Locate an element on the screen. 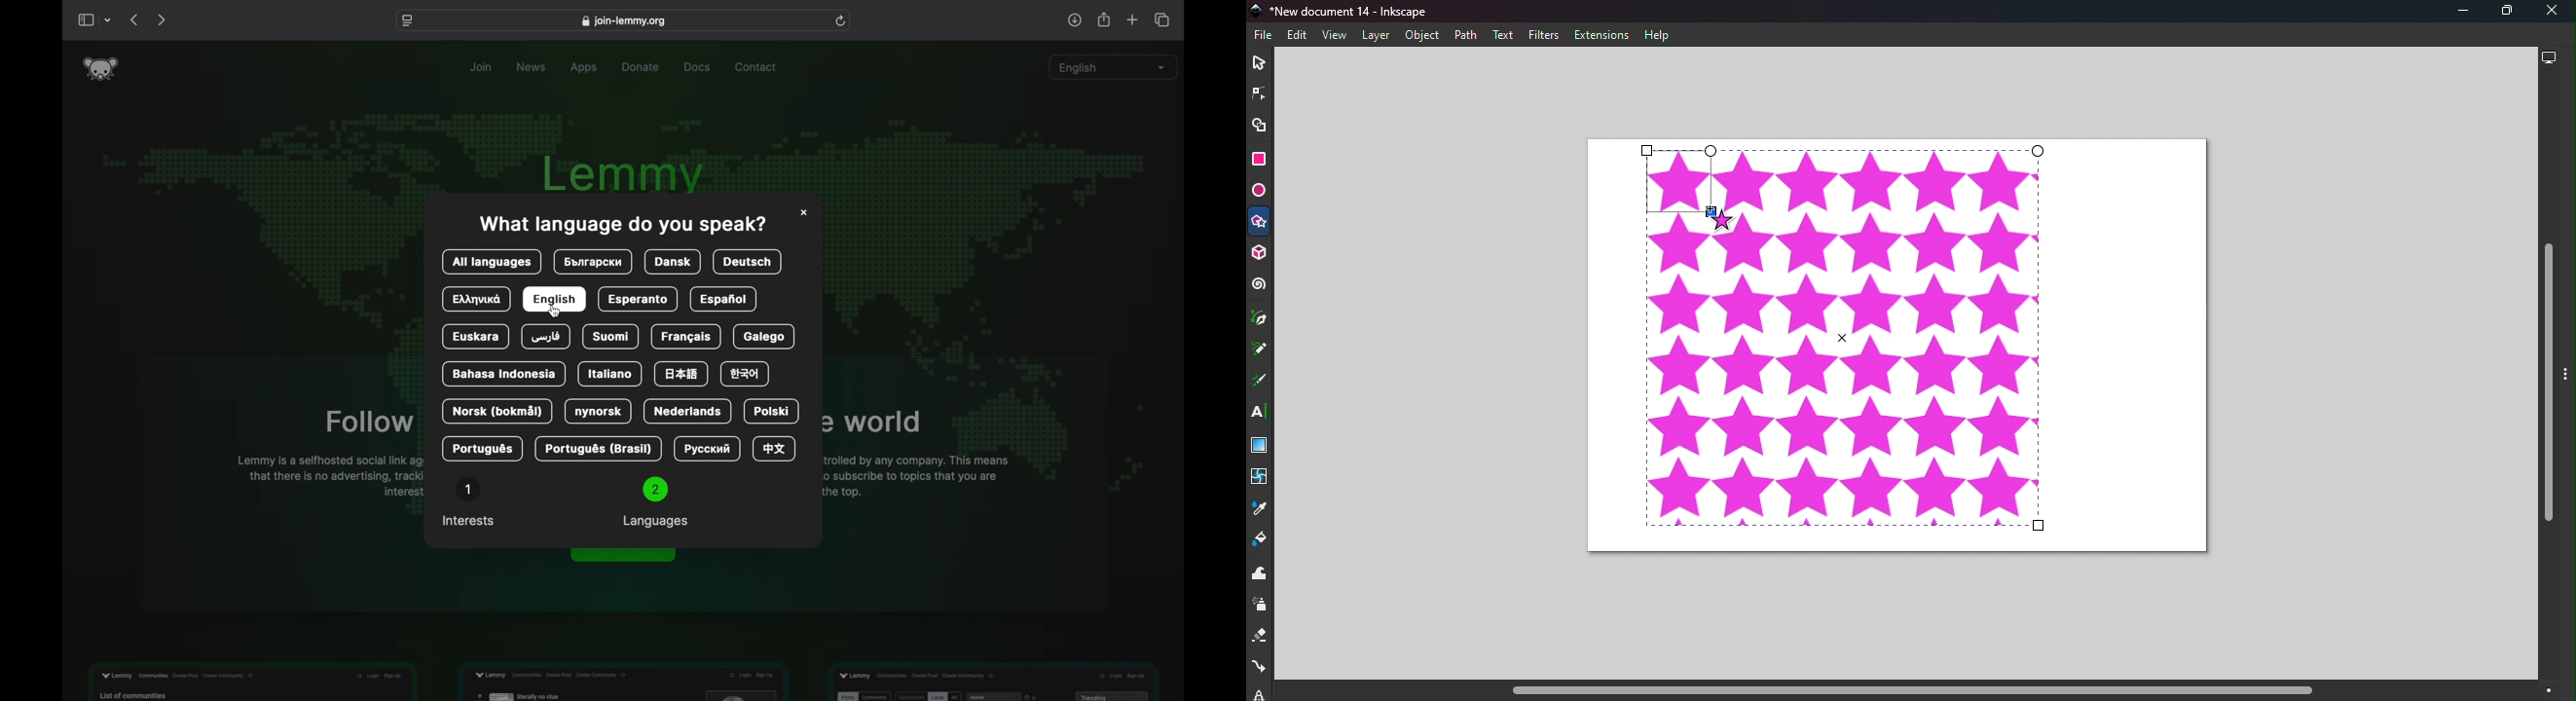 The width and height of the screenshot is (2576, 728). Filters is located at coordinates (1544, 35).